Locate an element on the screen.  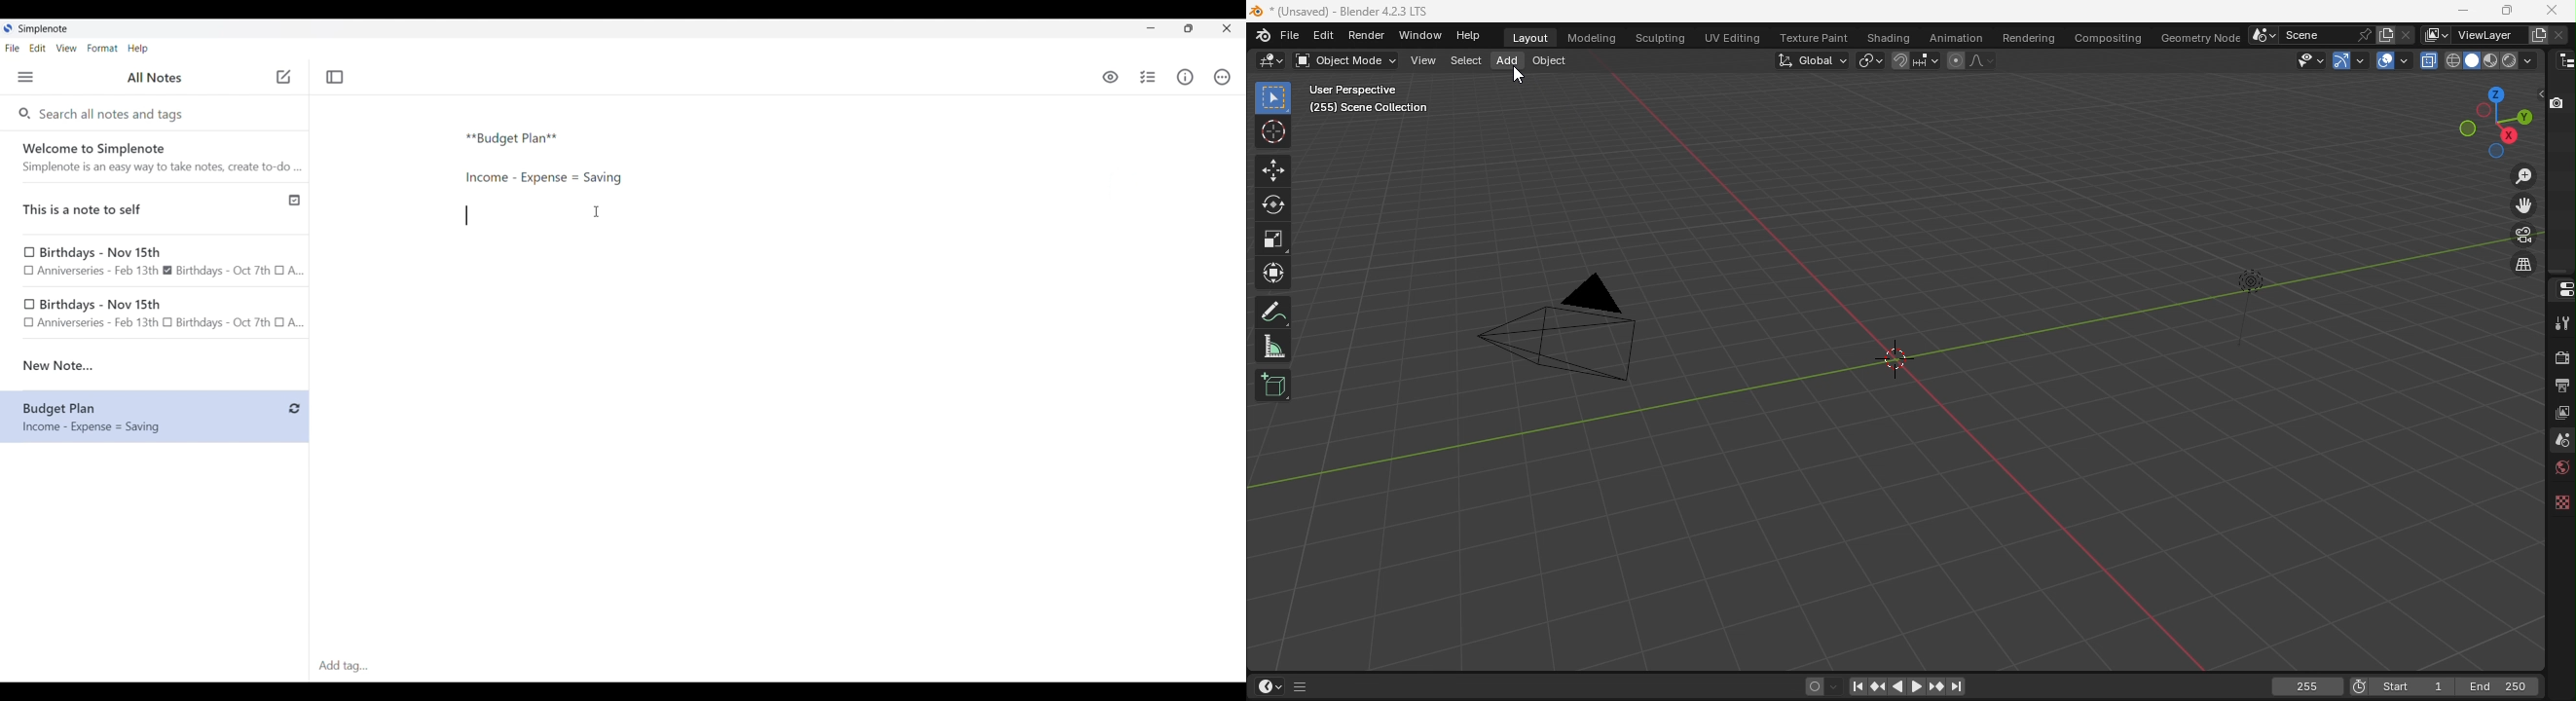
Viewport shading: Solid is located at coordinates (2470, 60).